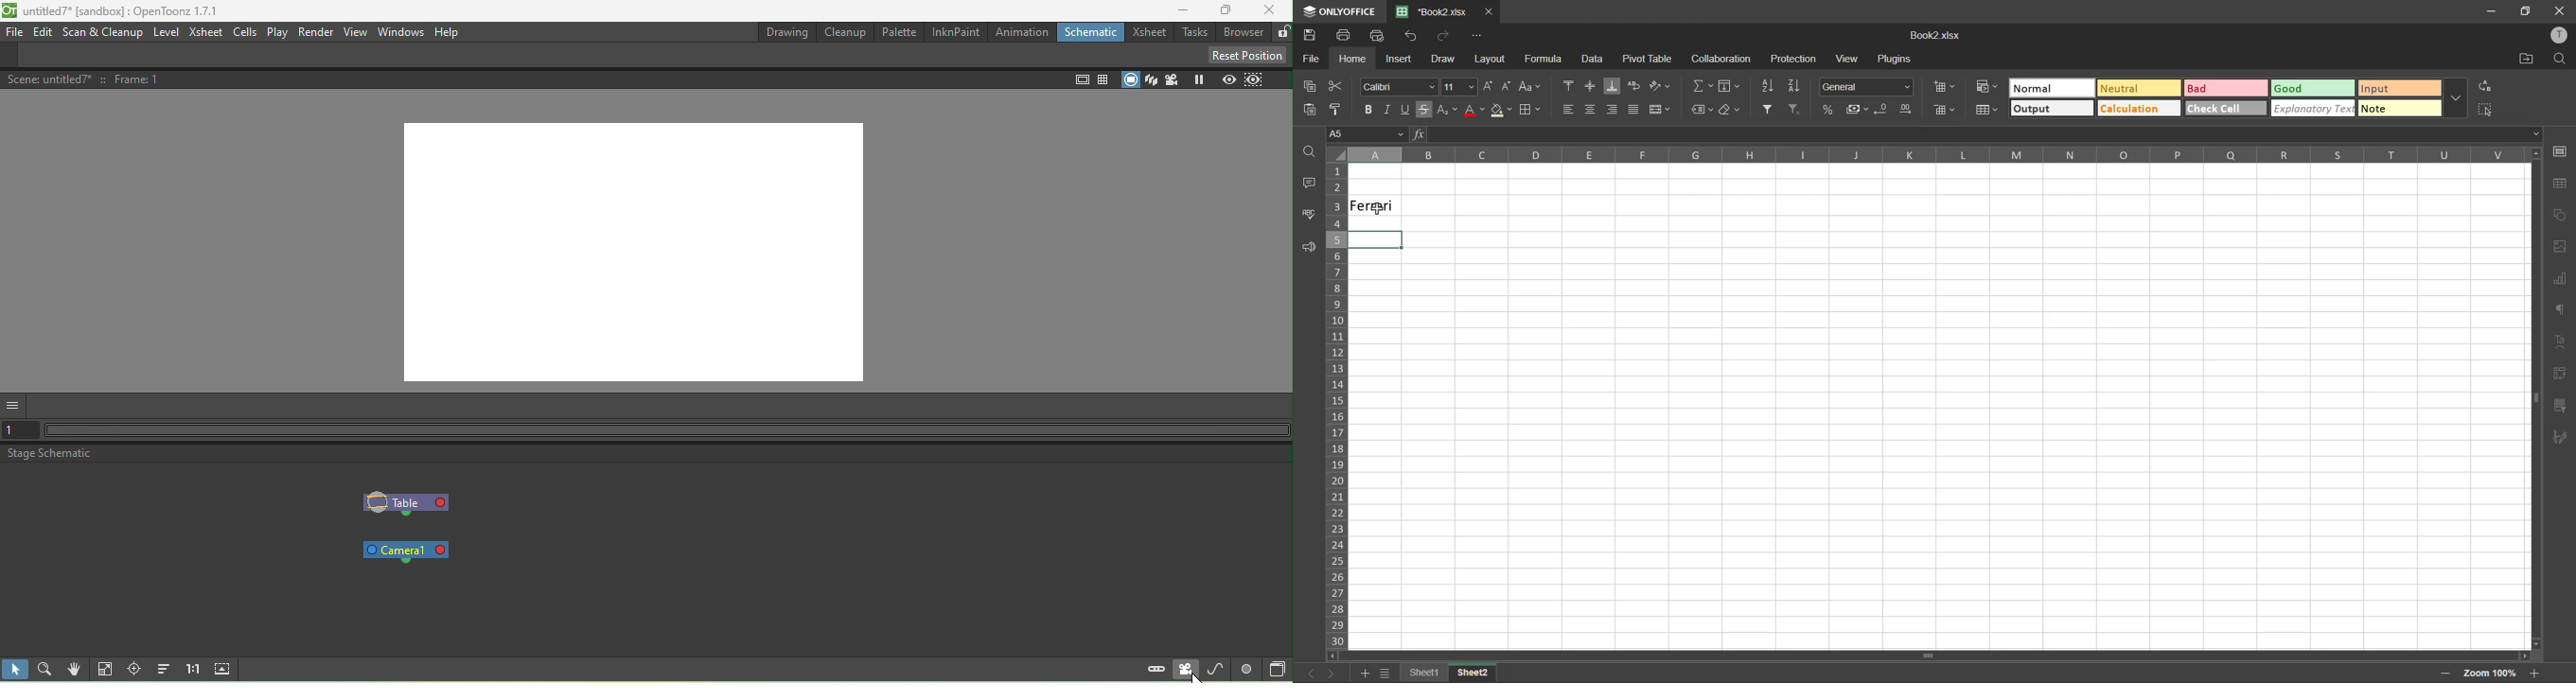 Image resolution: width=2576 pixels, height=700 pixels. What do you see at coordinates (168, 31) in the screenshot?
I see `Level` at bounding box center [168, 31].